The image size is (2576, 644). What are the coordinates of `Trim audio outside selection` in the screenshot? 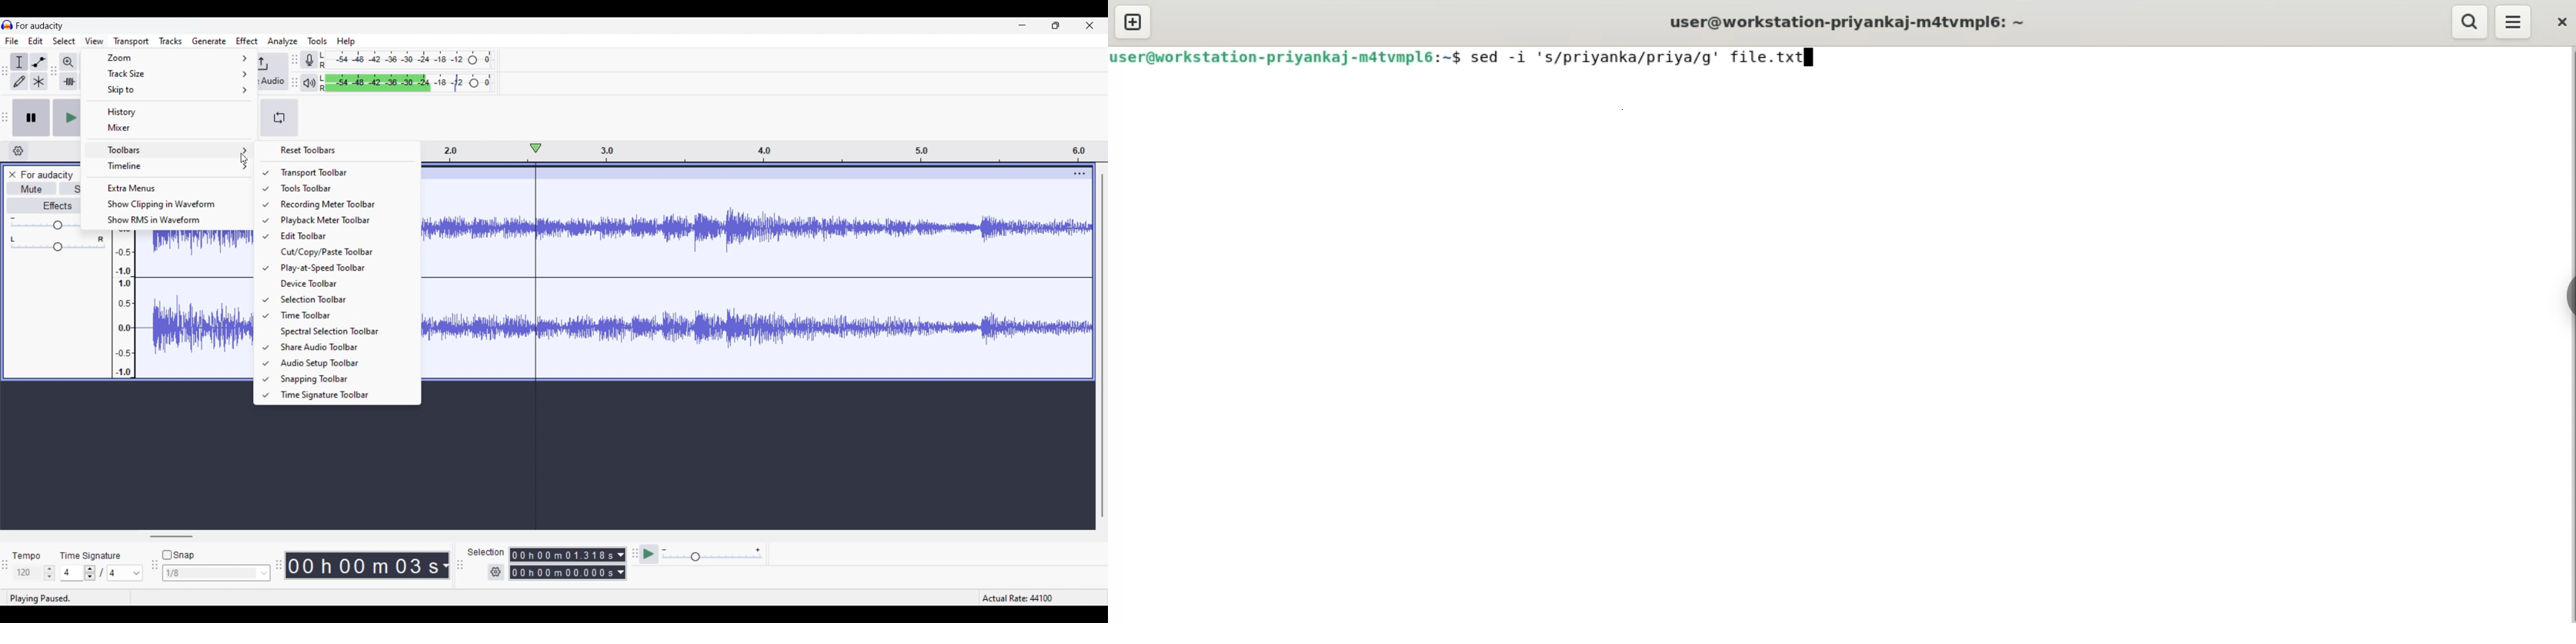 It's located at (69, 81).